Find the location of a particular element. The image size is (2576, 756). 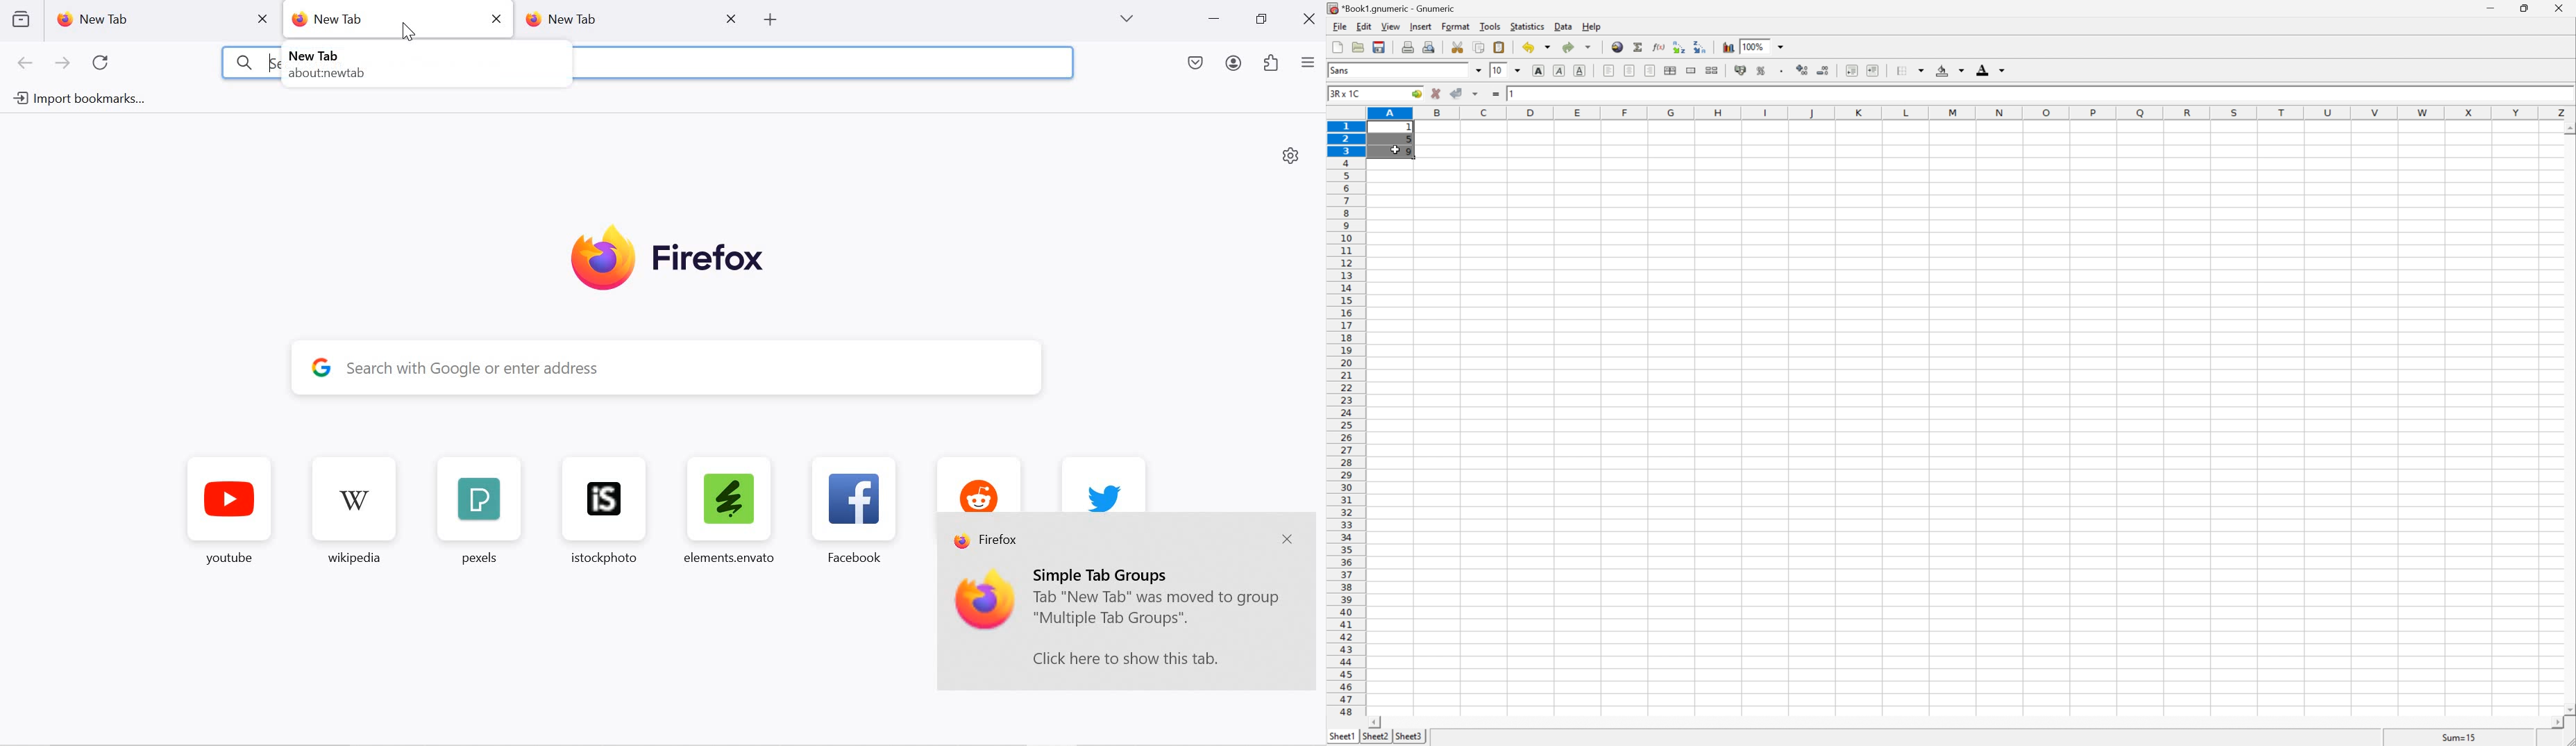

row numbers is located at coordinates (1345, 419).